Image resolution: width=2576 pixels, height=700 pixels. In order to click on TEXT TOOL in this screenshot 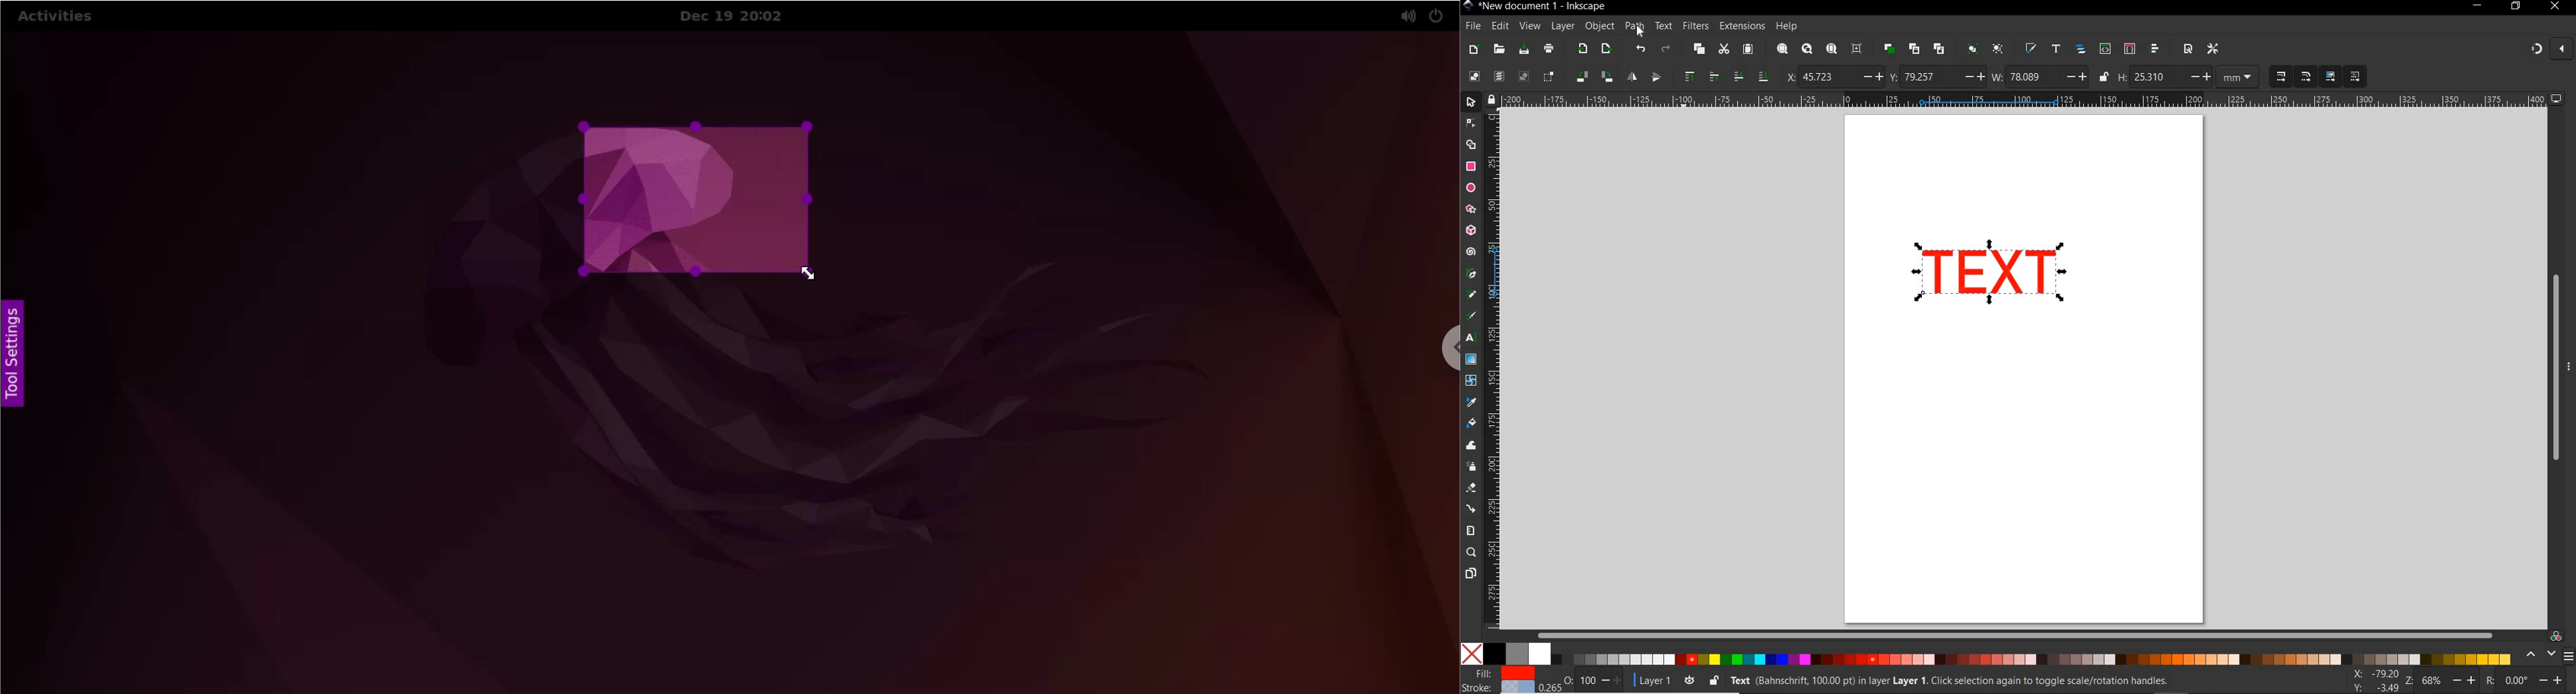, I will do `click(1472, 338)`.